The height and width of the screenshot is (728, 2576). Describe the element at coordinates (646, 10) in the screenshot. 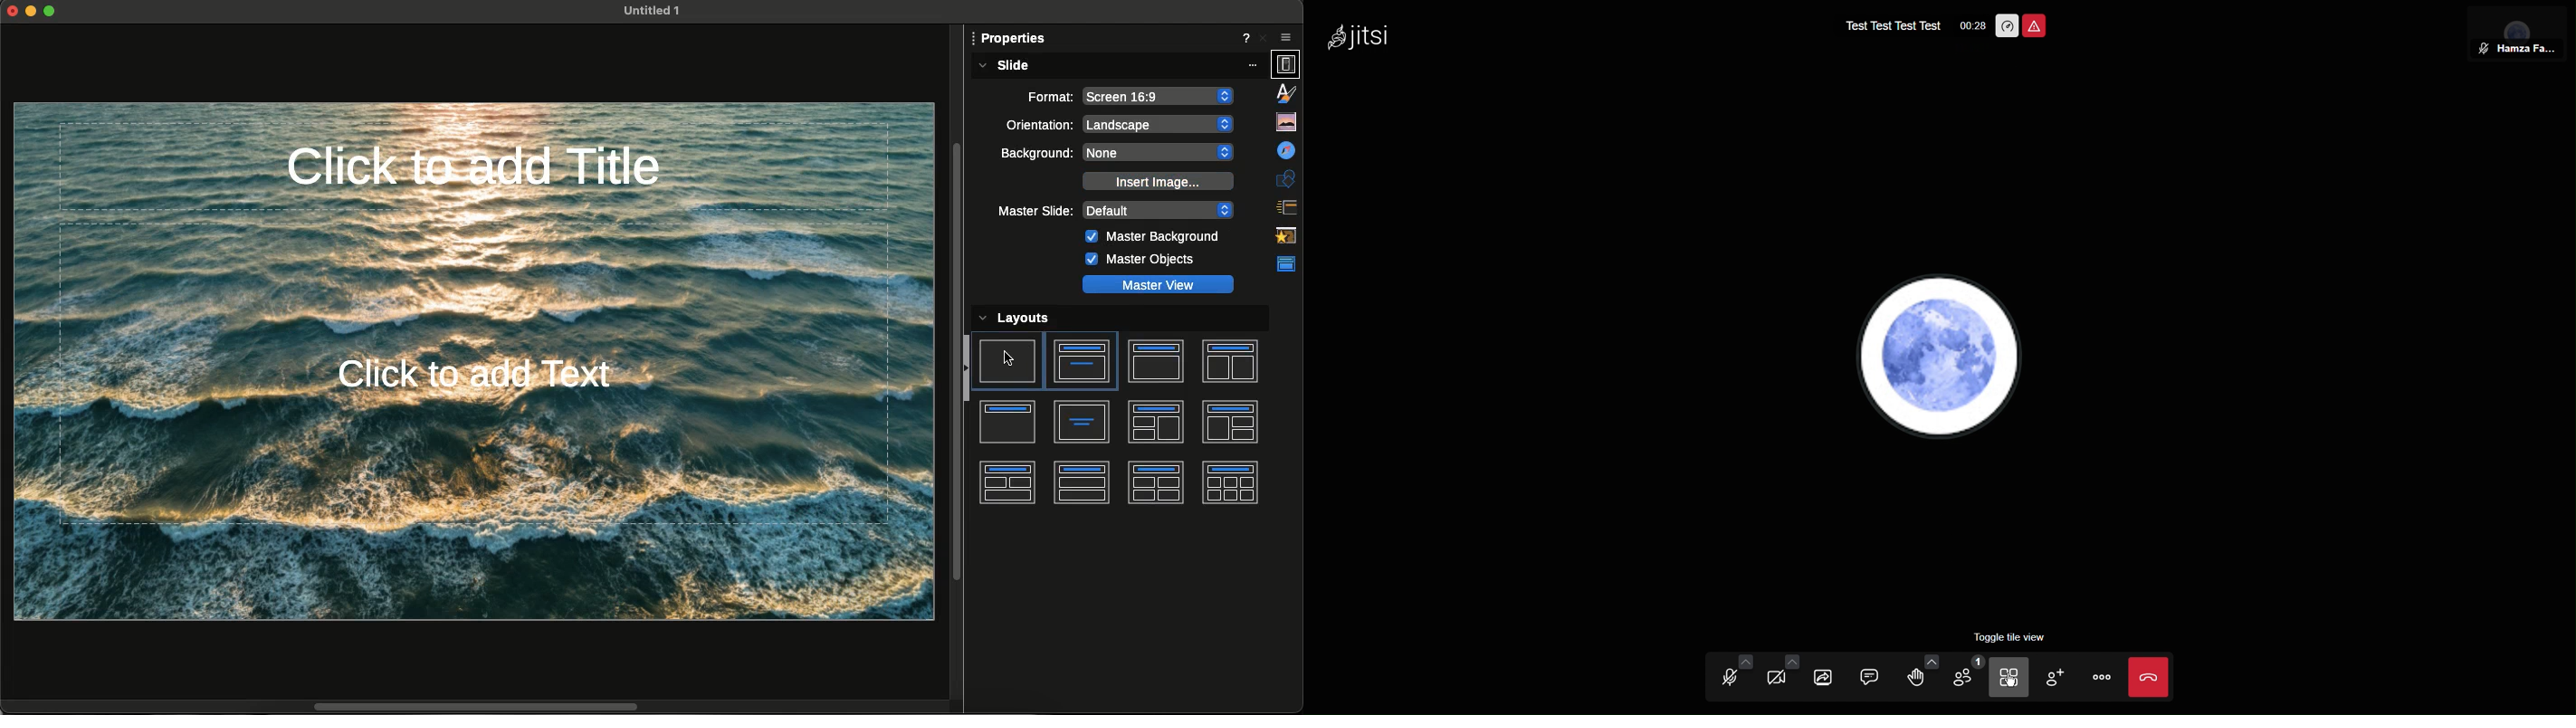

I see `File name` at that location.